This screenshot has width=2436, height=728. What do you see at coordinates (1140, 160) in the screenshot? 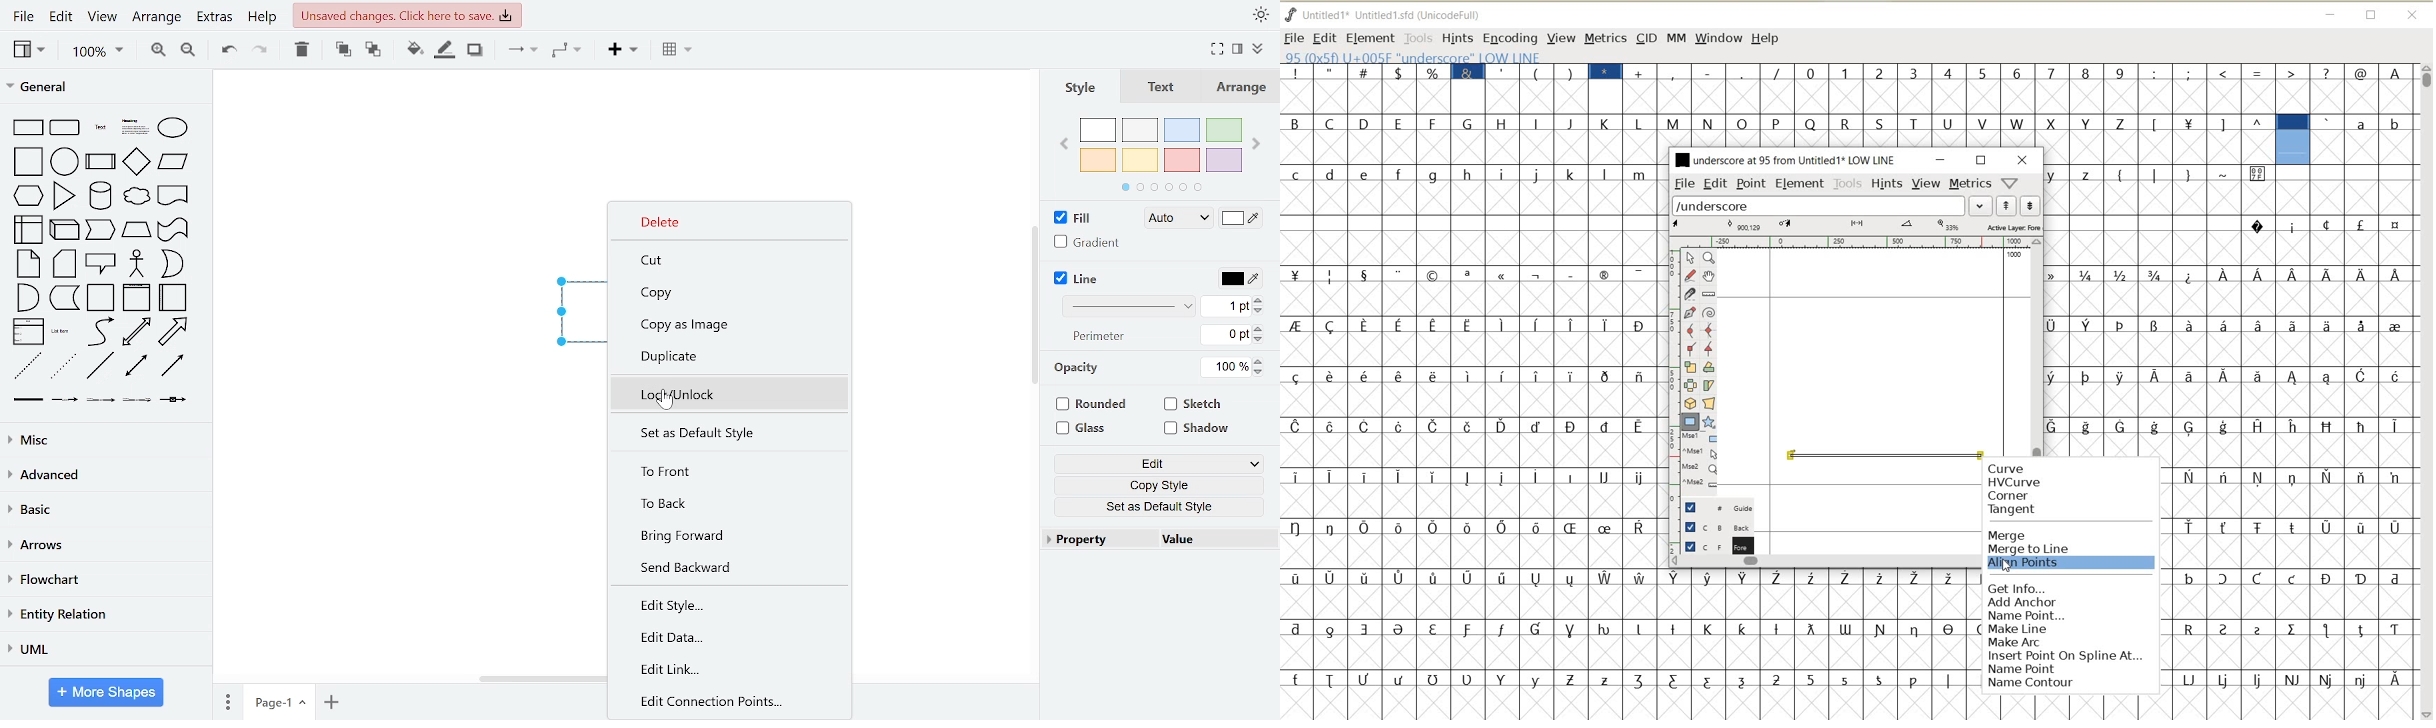
I see `yellow` at bounding box center [1140, 160].